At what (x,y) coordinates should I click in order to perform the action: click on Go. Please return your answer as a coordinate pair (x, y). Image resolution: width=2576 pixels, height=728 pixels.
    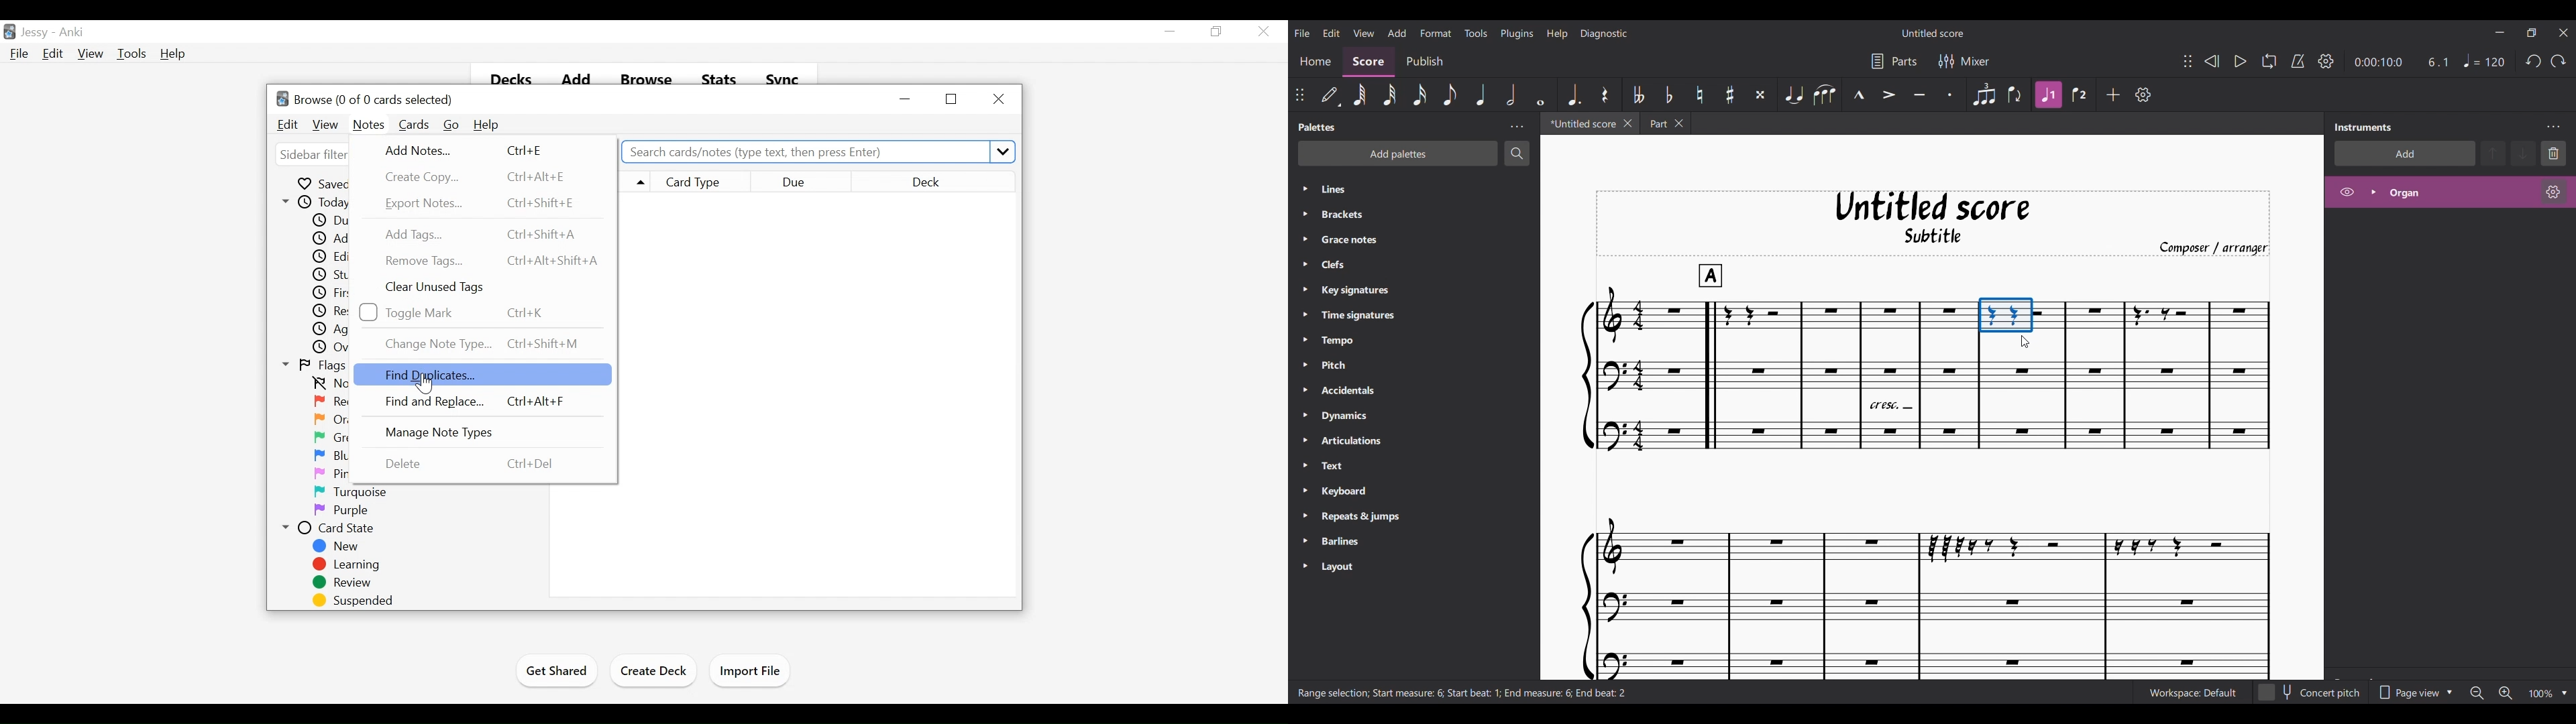
    Looking at the image, I should click on (451, 125).